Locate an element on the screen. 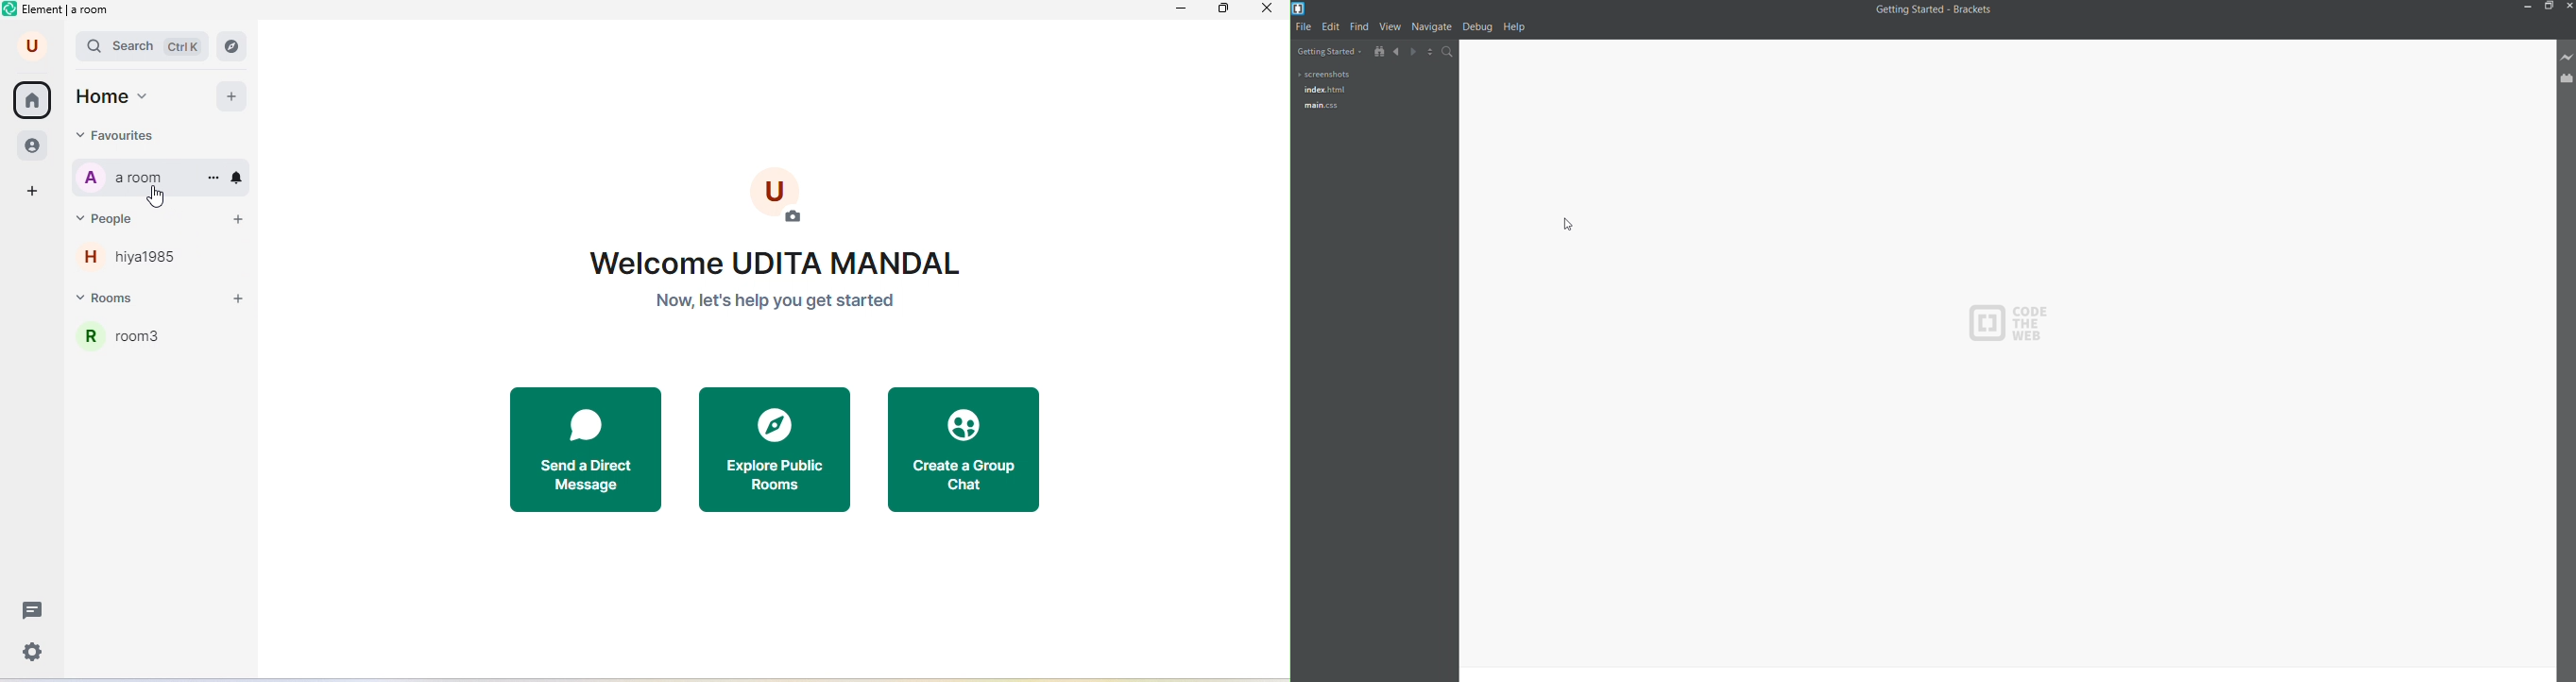  welcome text is located at coordinates (772, 277).